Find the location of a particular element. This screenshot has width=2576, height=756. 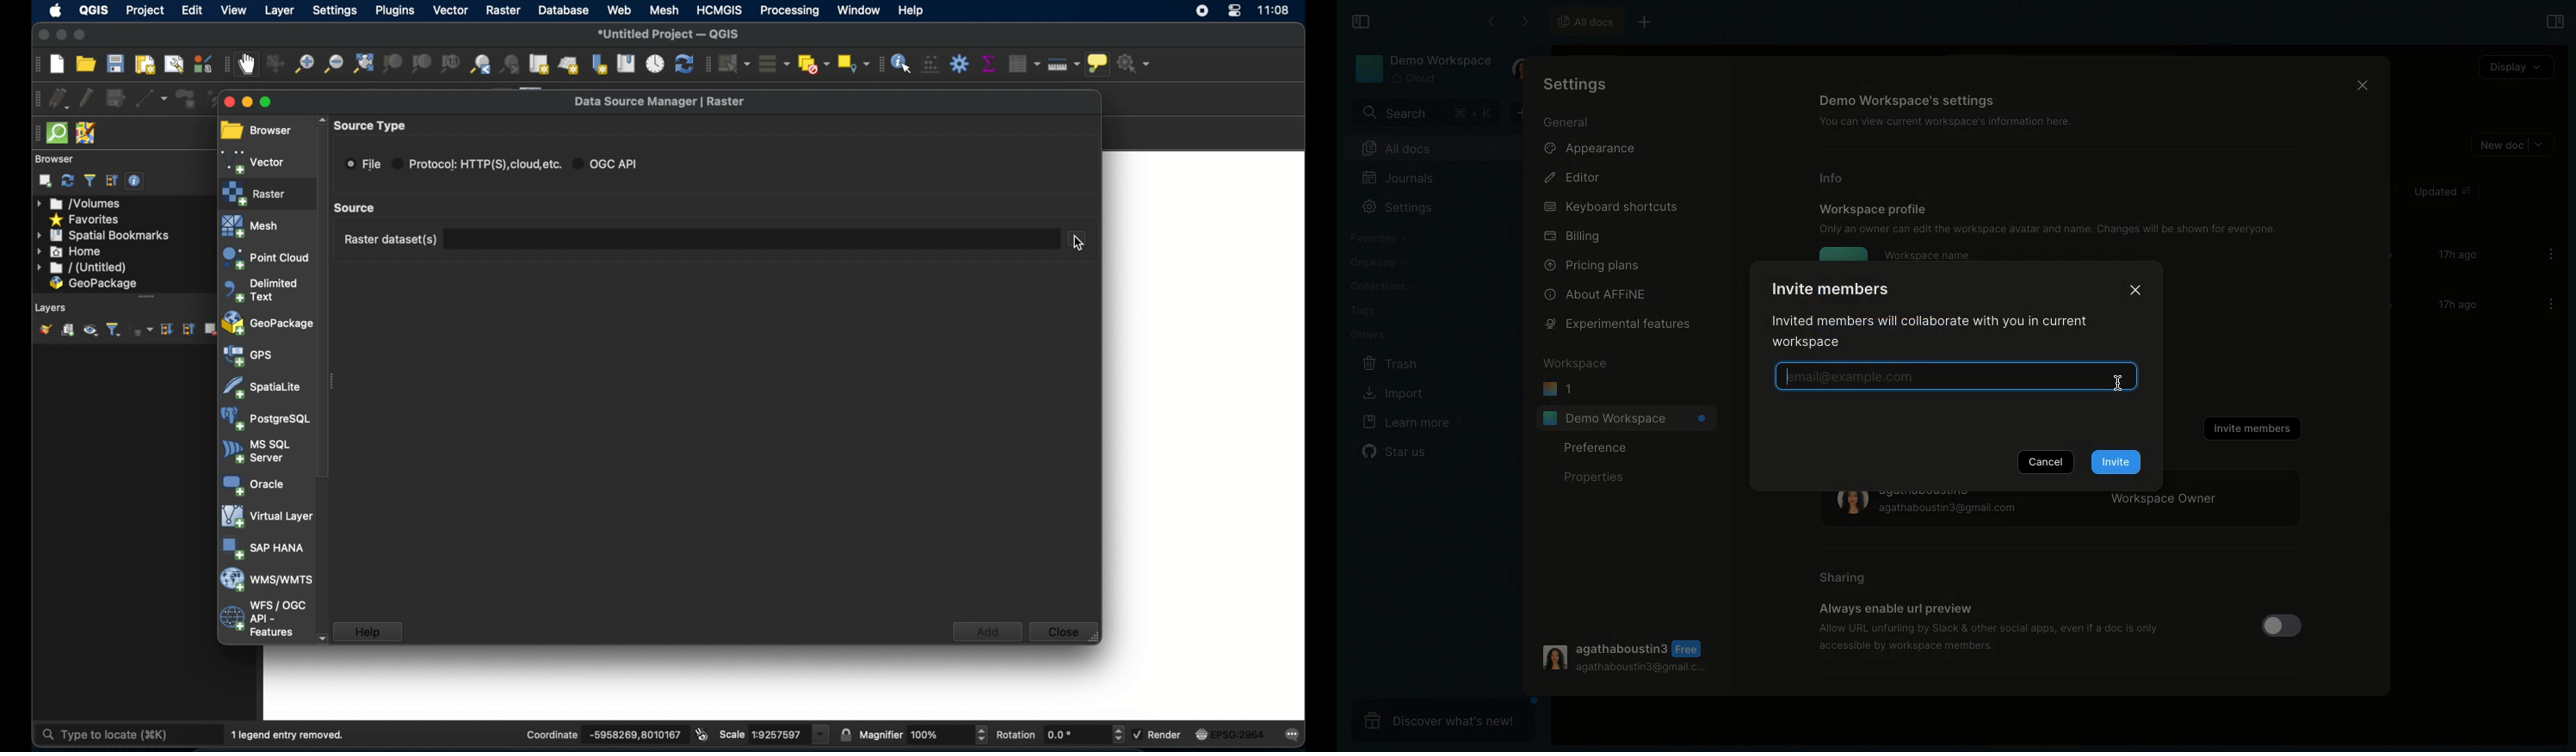

collapse all is located at coordinates (110, 180).